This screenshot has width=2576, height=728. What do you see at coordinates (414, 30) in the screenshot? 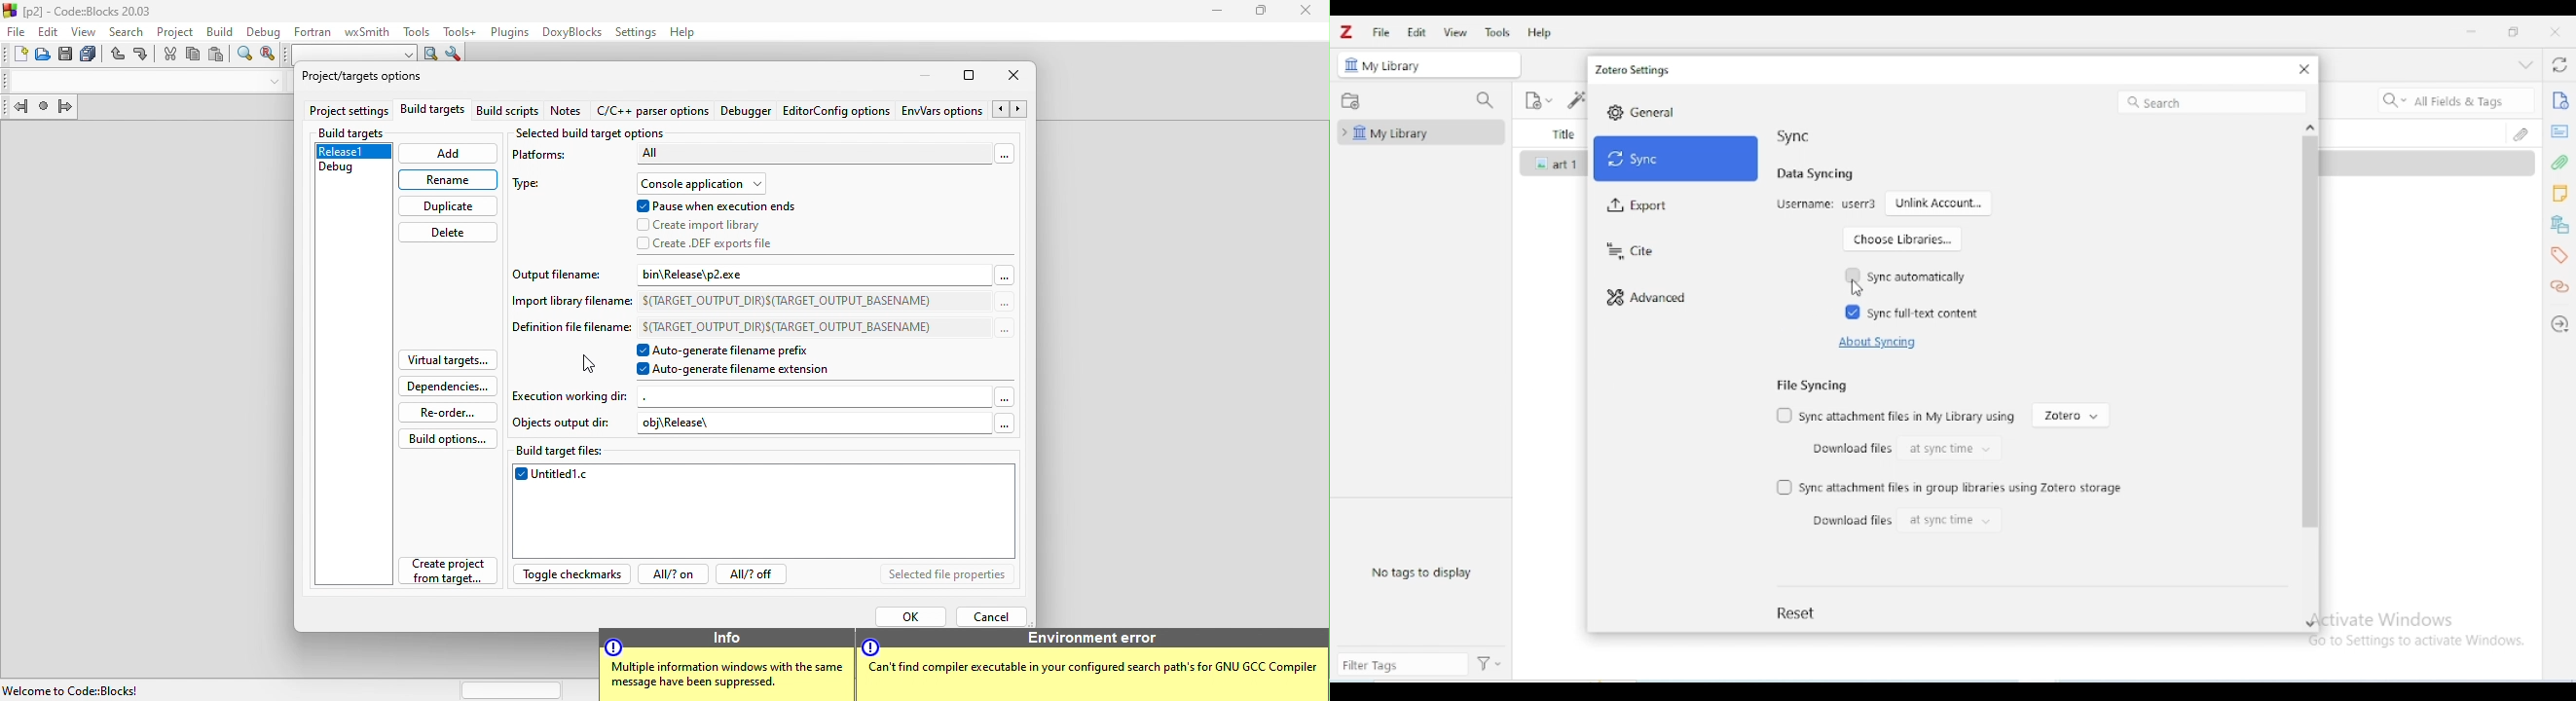
I see `tools` at bounding box center [414, 30].